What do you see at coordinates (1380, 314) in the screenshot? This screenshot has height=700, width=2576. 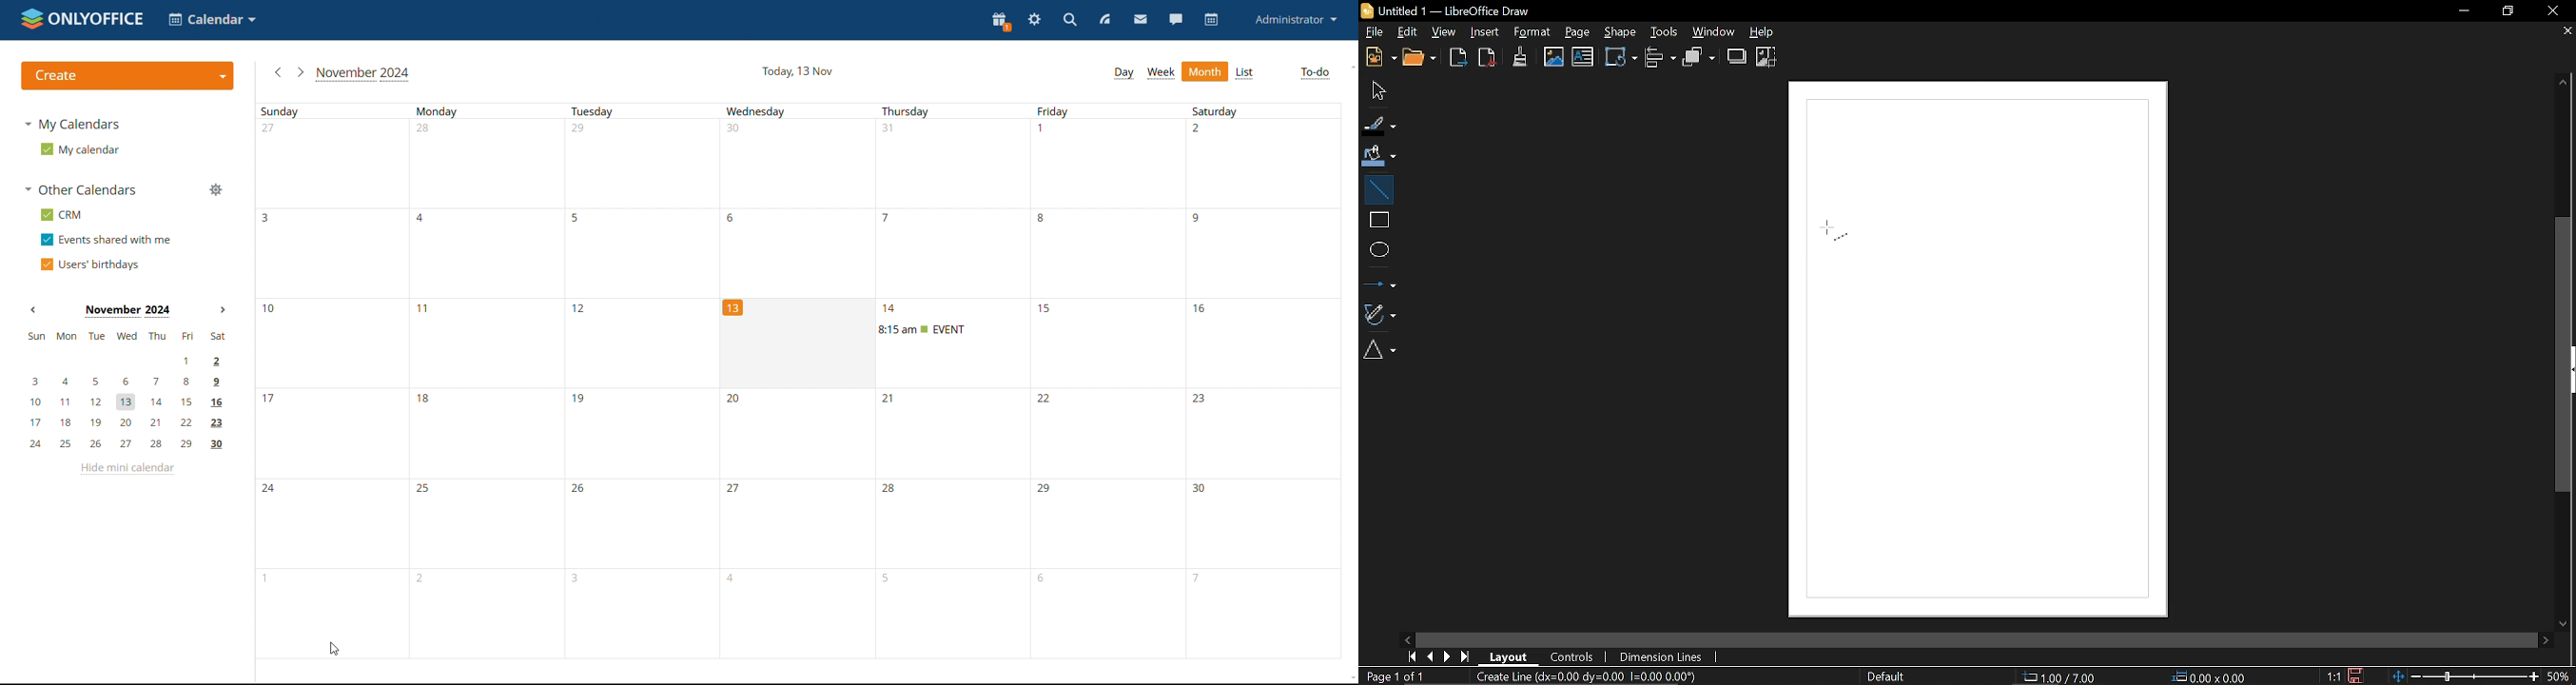 I see `Curves and polygons` at bounding box center [1380, 314].